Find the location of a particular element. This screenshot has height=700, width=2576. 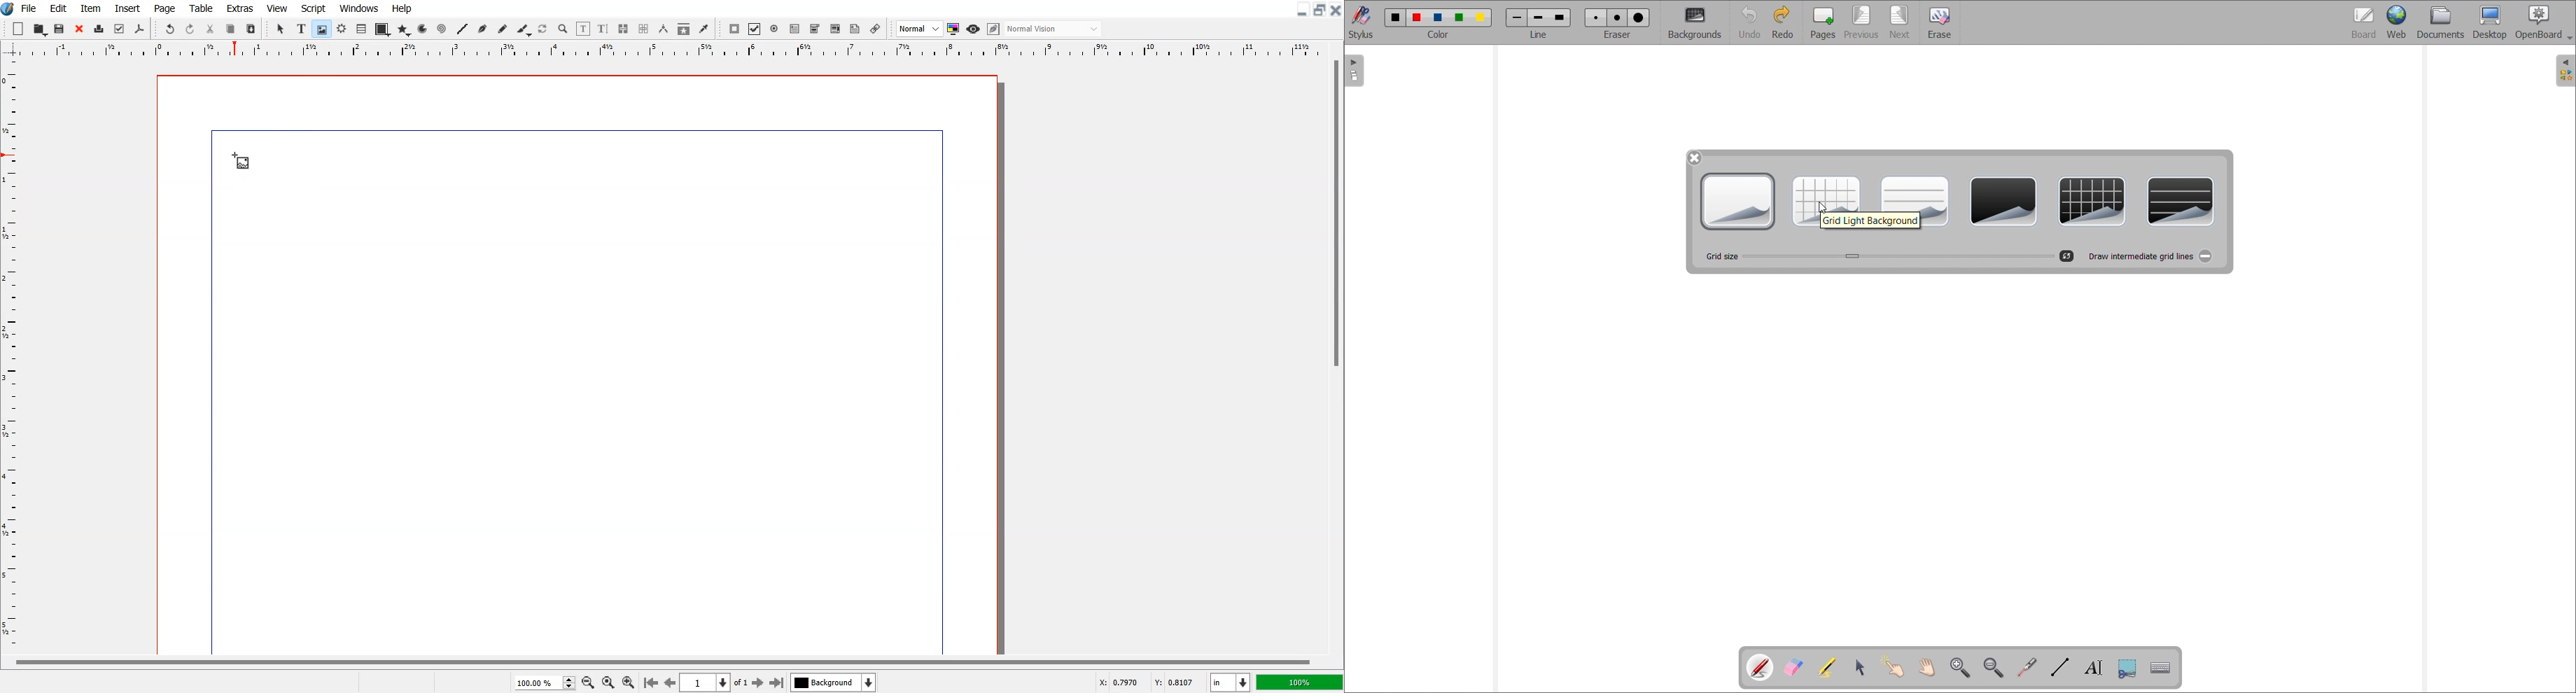

Zoom to 100% is located at coordinates (608, 682).